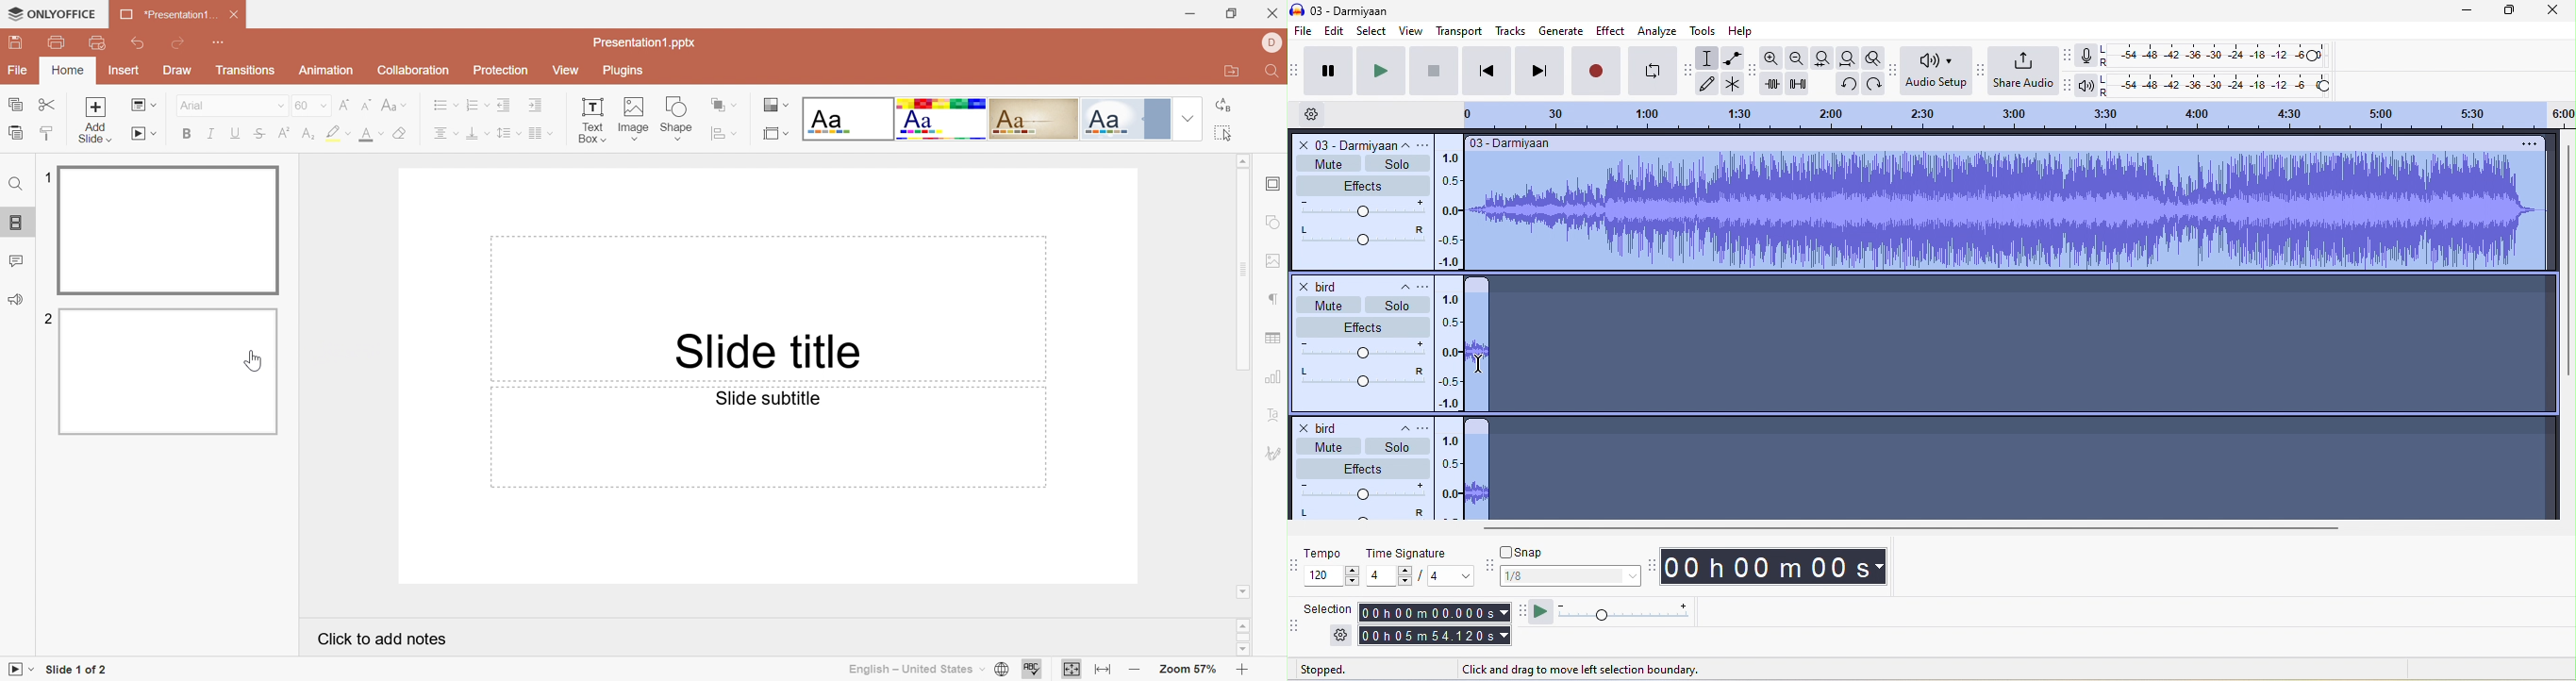  I want to click on Cut, so click(49, 105).